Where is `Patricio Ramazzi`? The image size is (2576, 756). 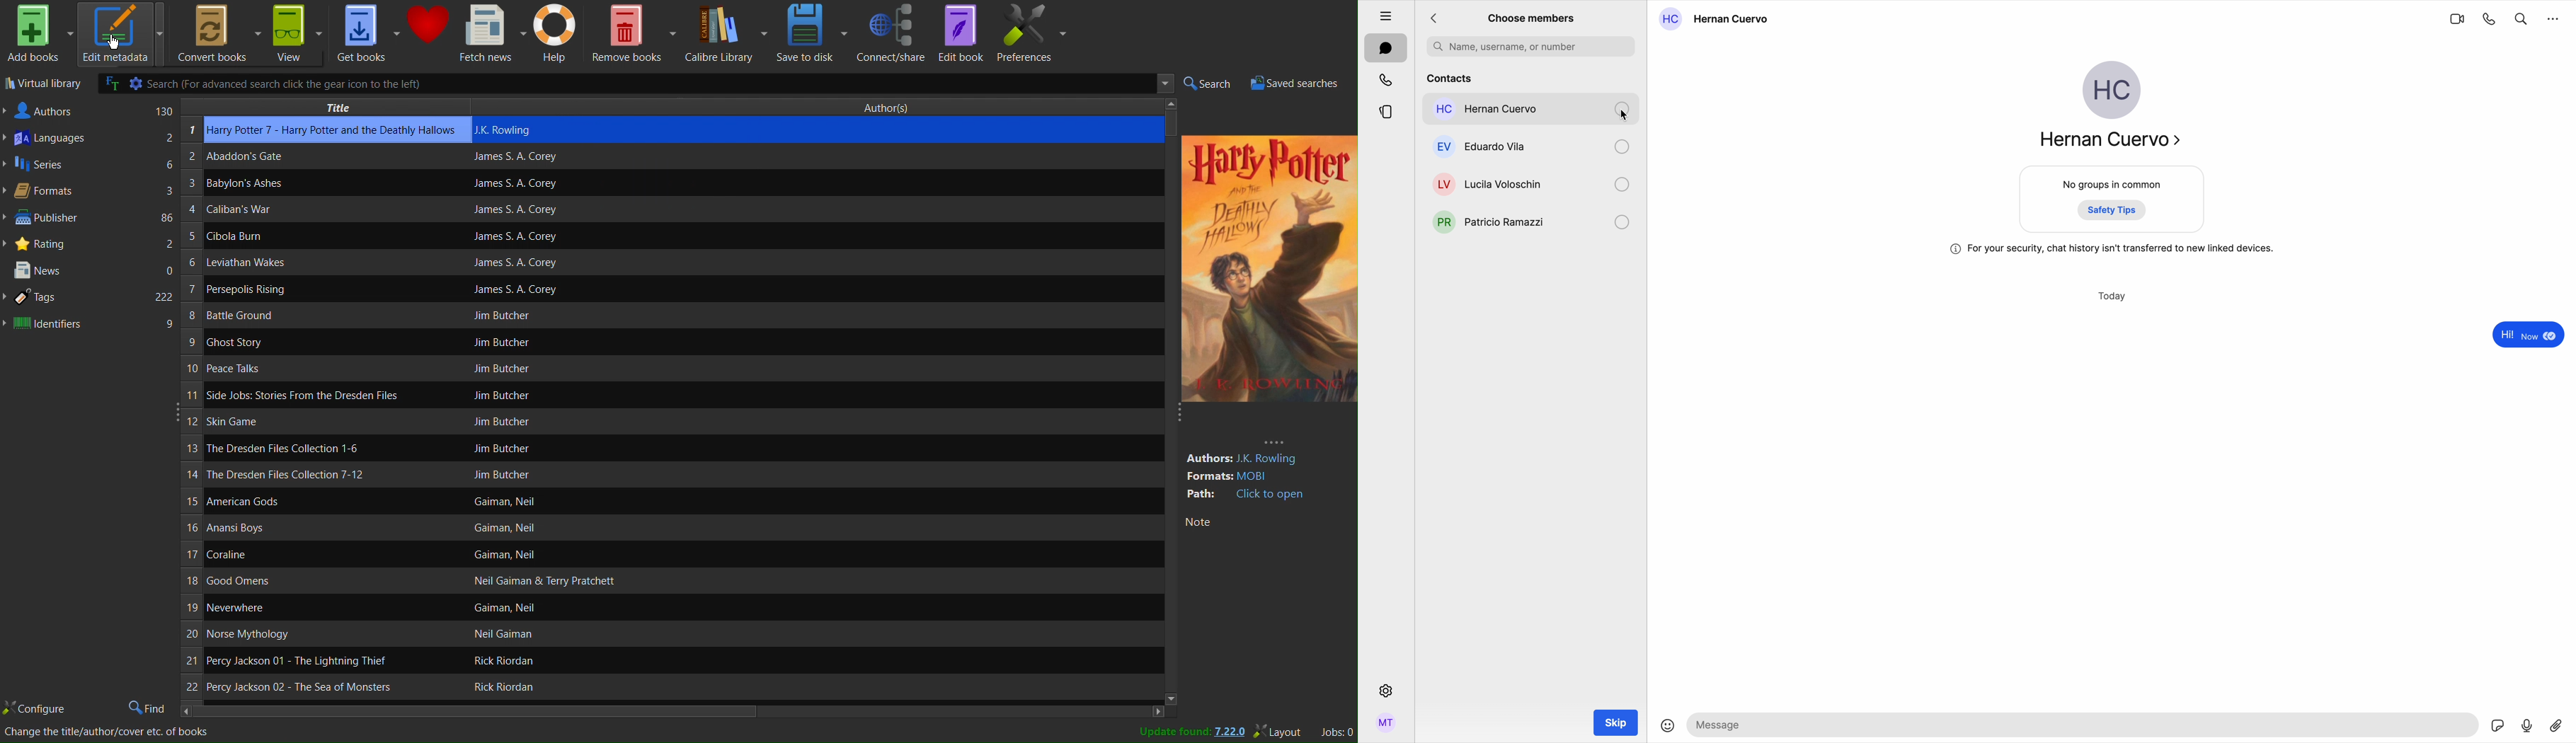 Patricio Ramazzi is located at coordinates (1488, 221).